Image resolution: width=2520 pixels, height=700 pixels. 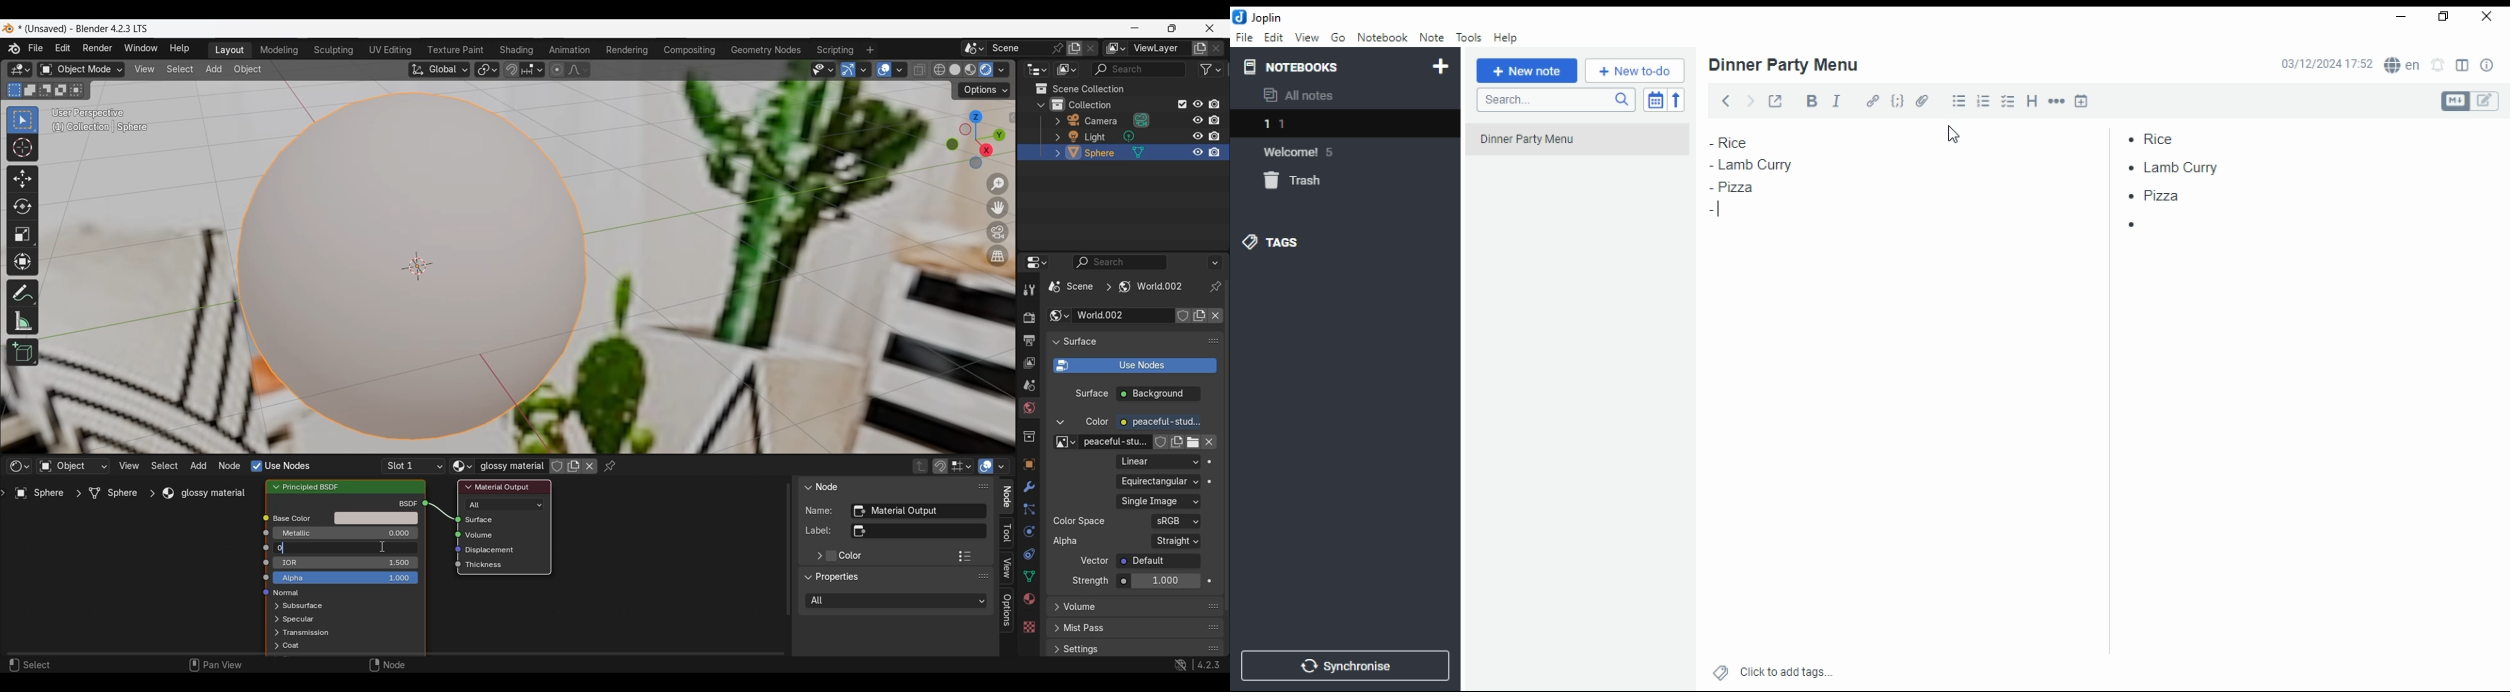 What do you see at coordinates (1210, 70) in the screenshot?
I see `Filter` at bounding box center [1210, 70].